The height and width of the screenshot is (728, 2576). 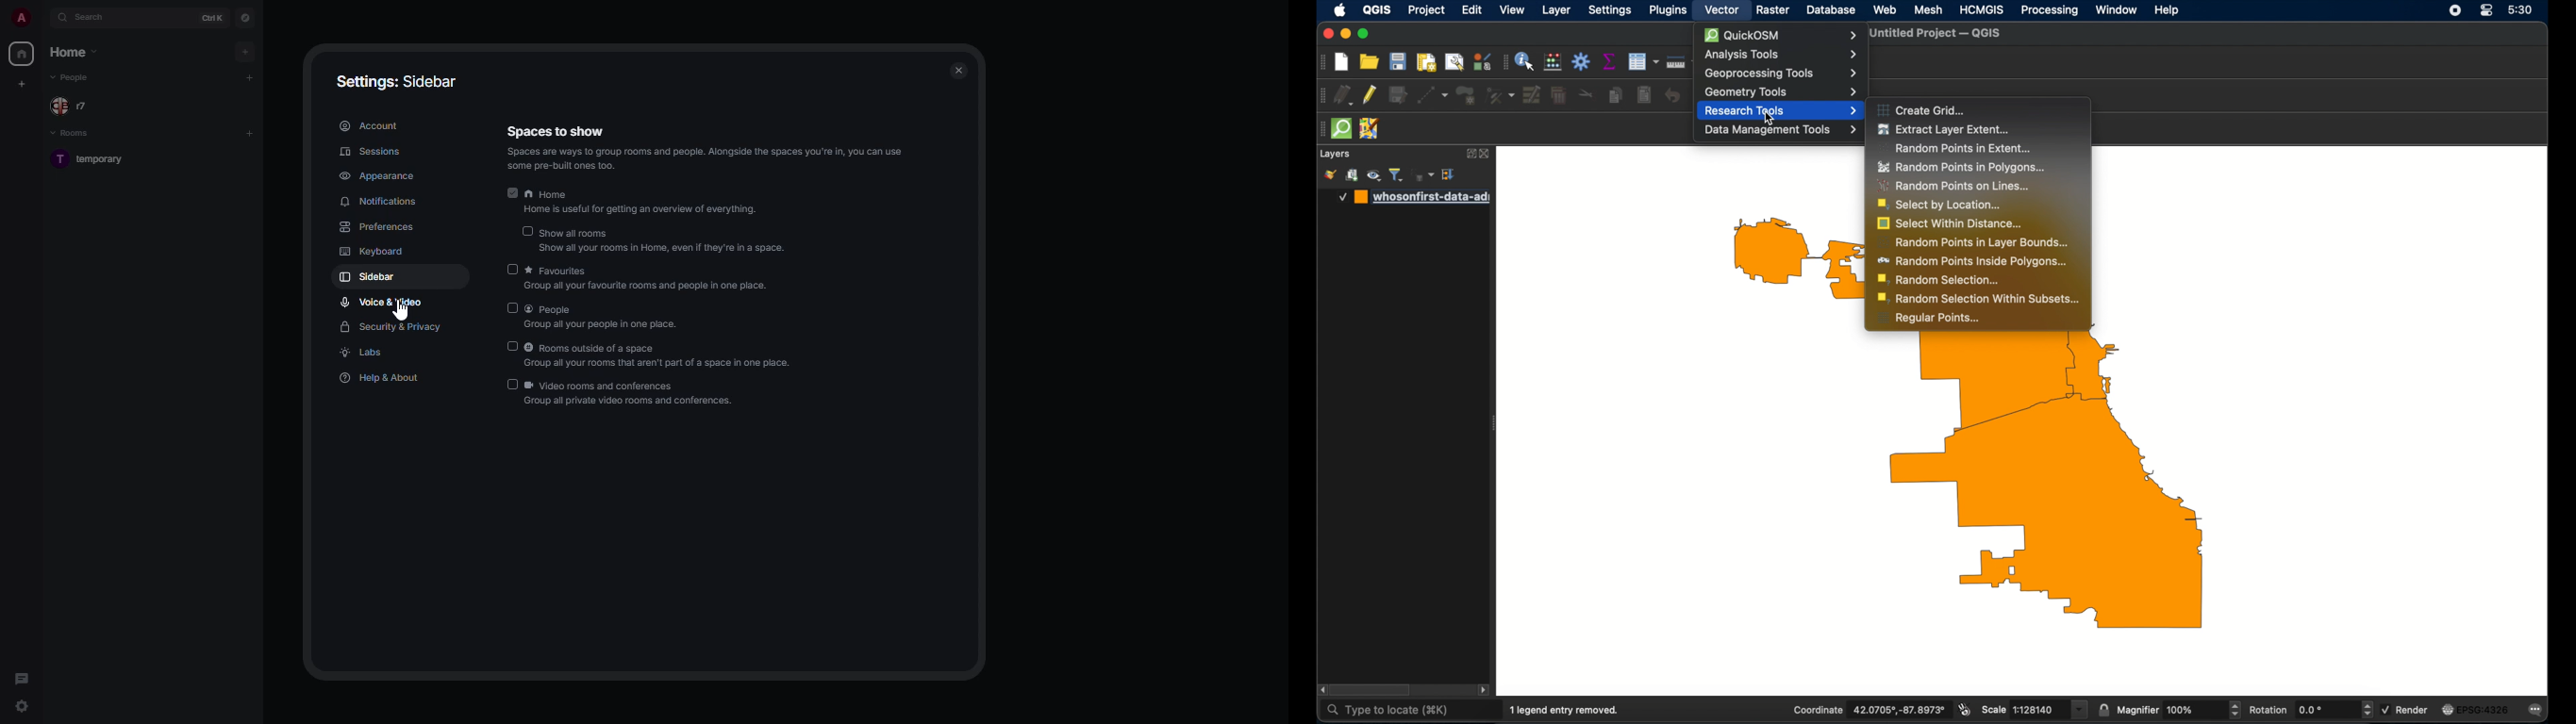 What do you see at coordinates (1321, 690) in the screenshot?
I see `scroll left arrow` at bounding box center [1321, 690].